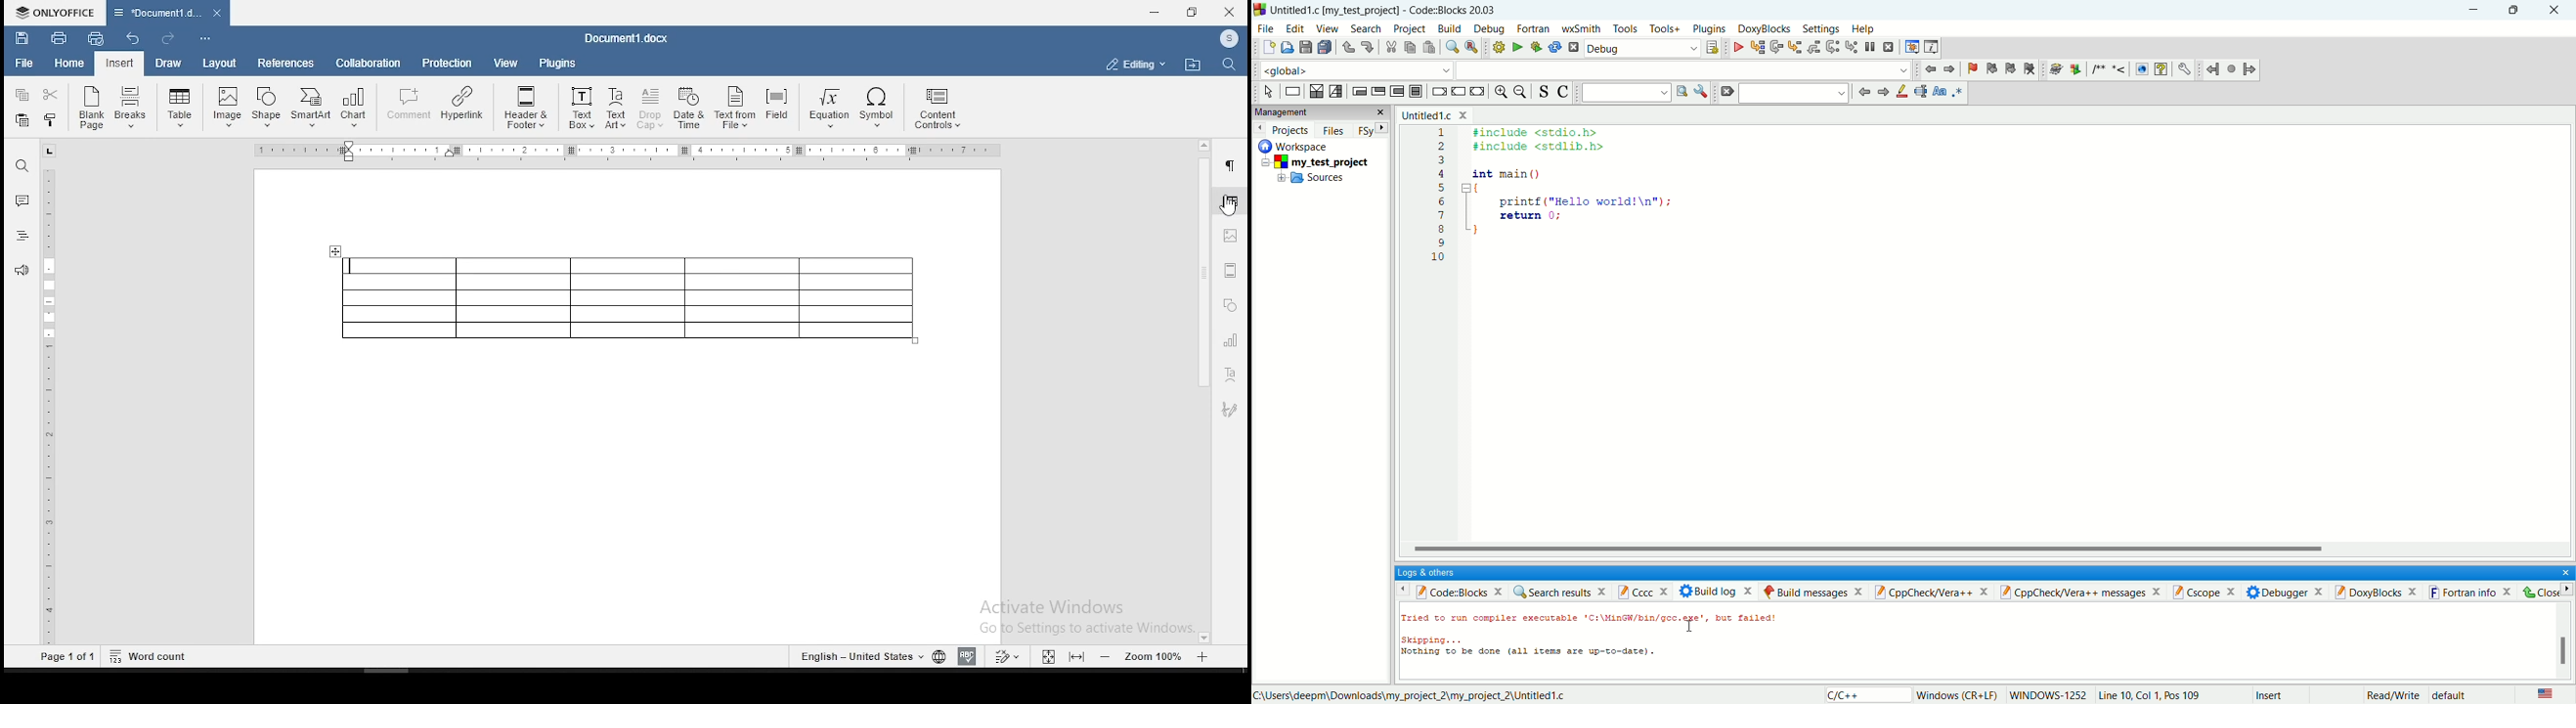 The height and width of the screenshot is (728, 2576). What do you see at coordinates (166, 38) in the screenshot?
I see `redo` at bounding box center [166, 38].